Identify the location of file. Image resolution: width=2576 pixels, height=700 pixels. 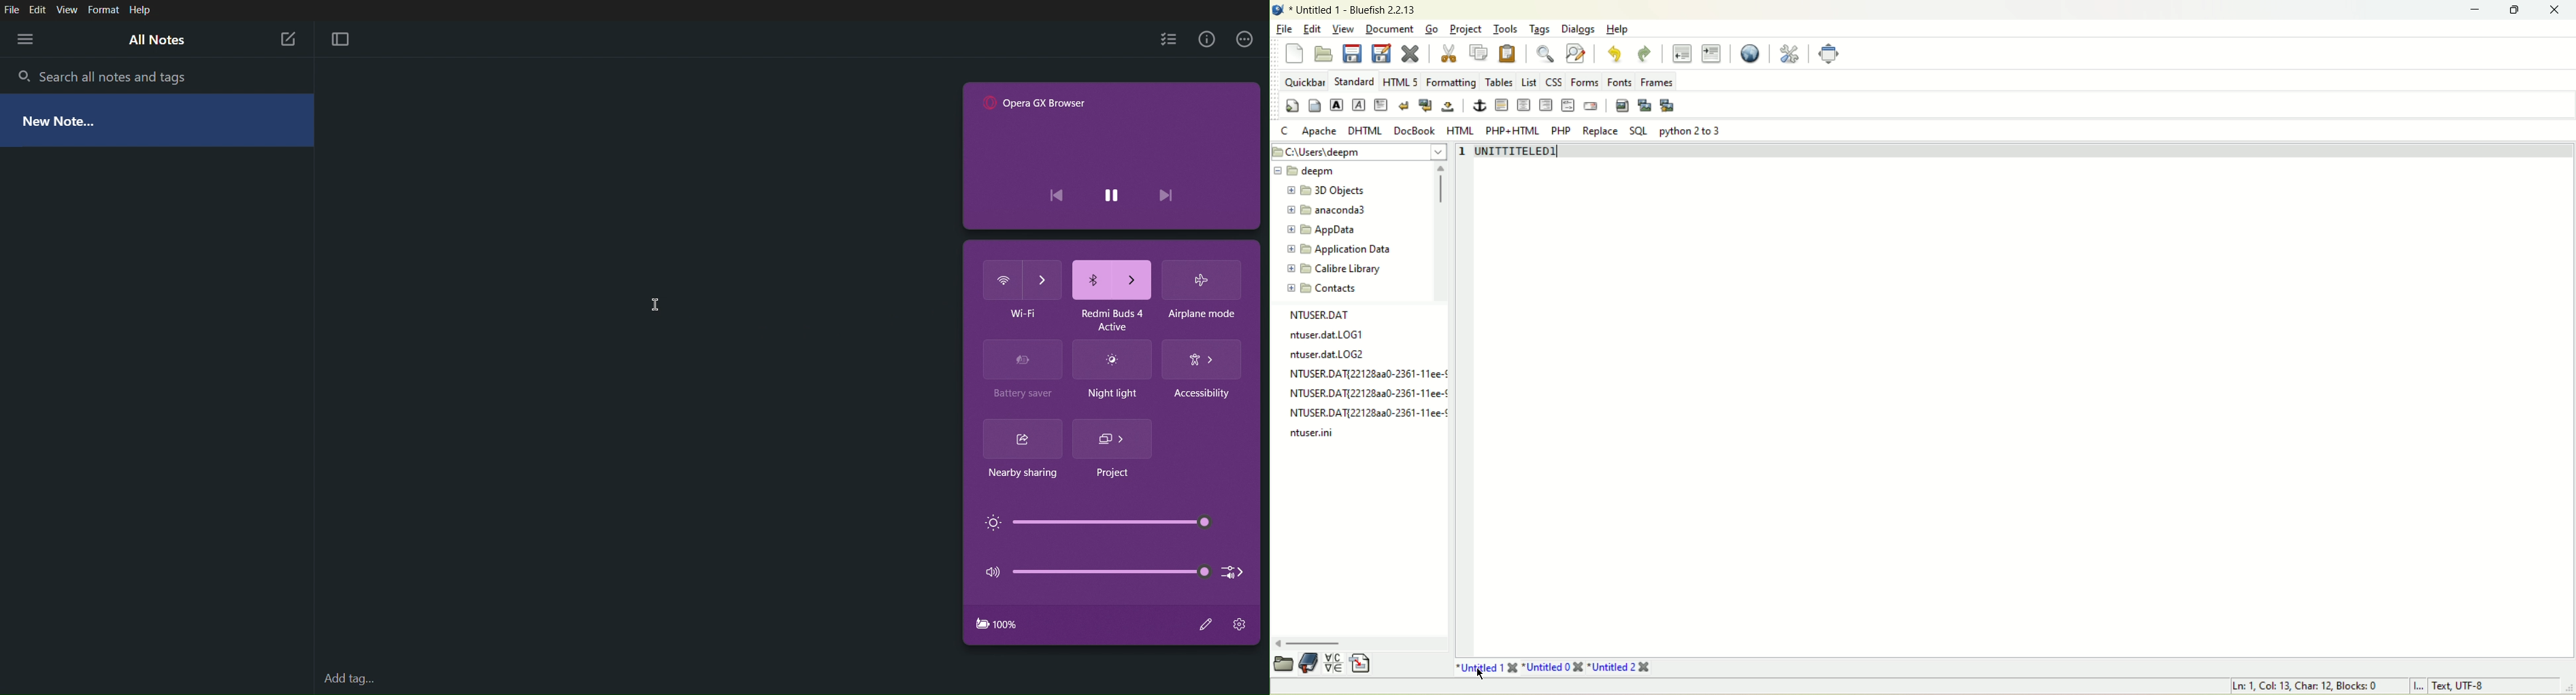
(1323, 313).